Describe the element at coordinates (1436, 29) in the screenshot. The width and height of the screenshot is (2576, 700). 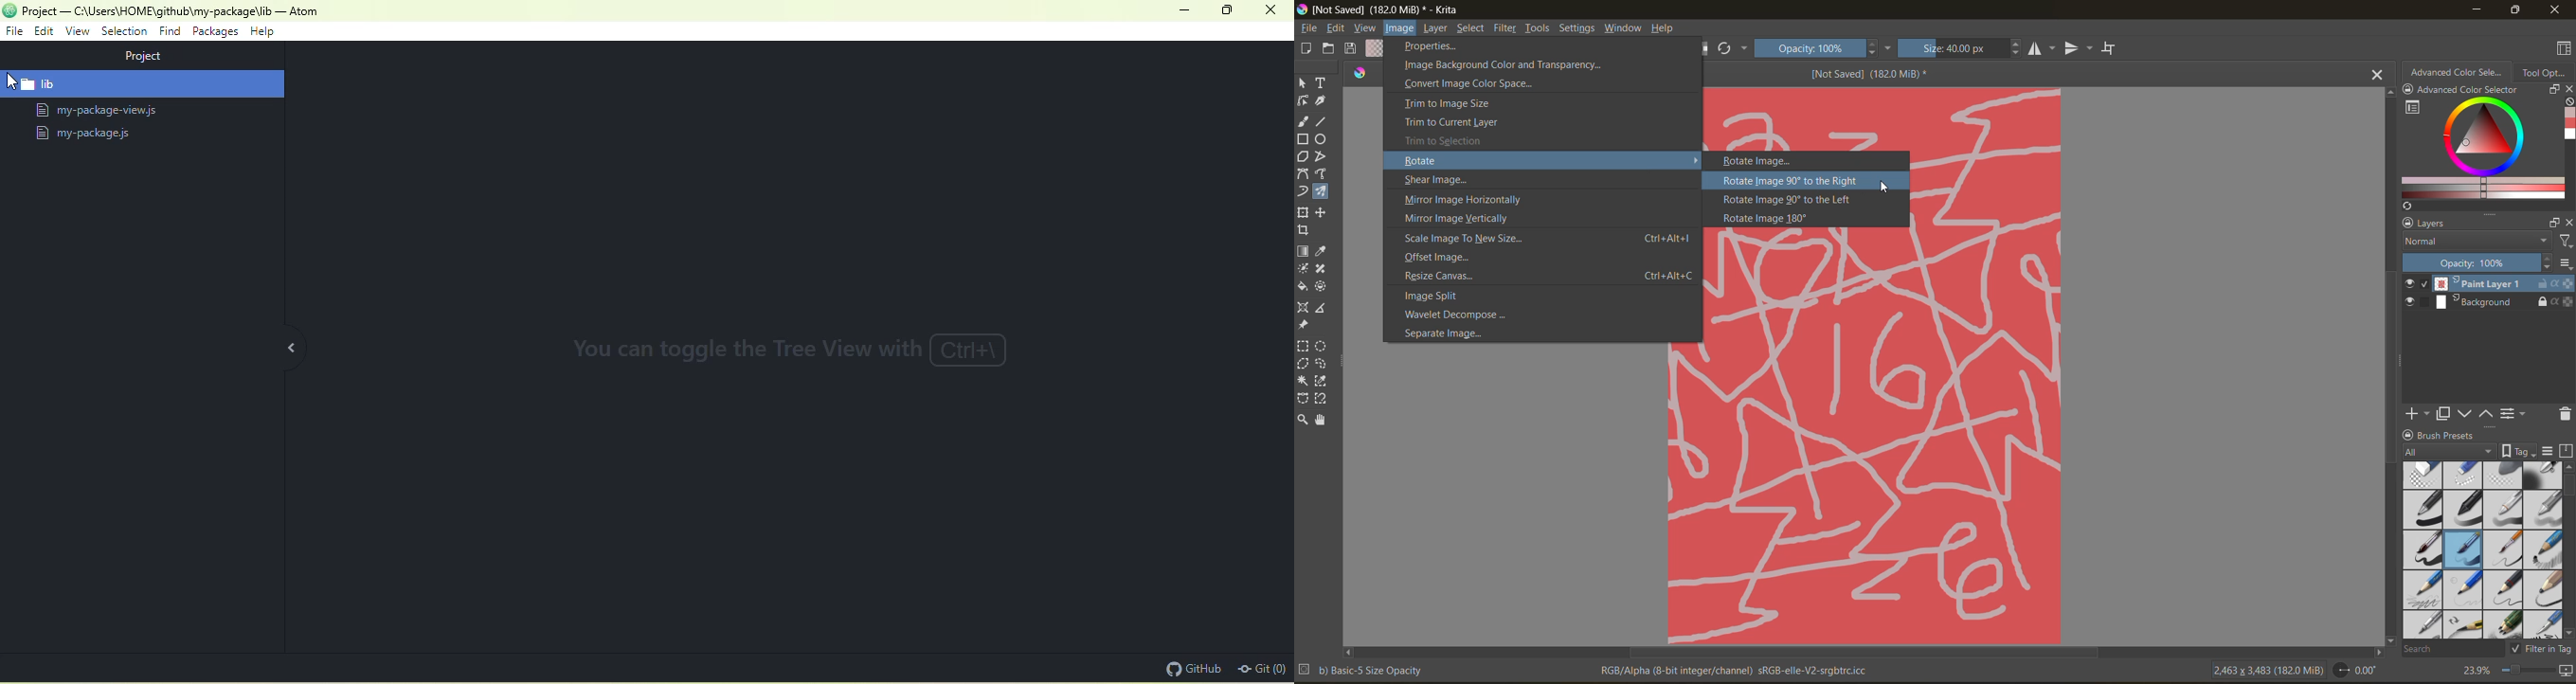
I see `layer` at that location.